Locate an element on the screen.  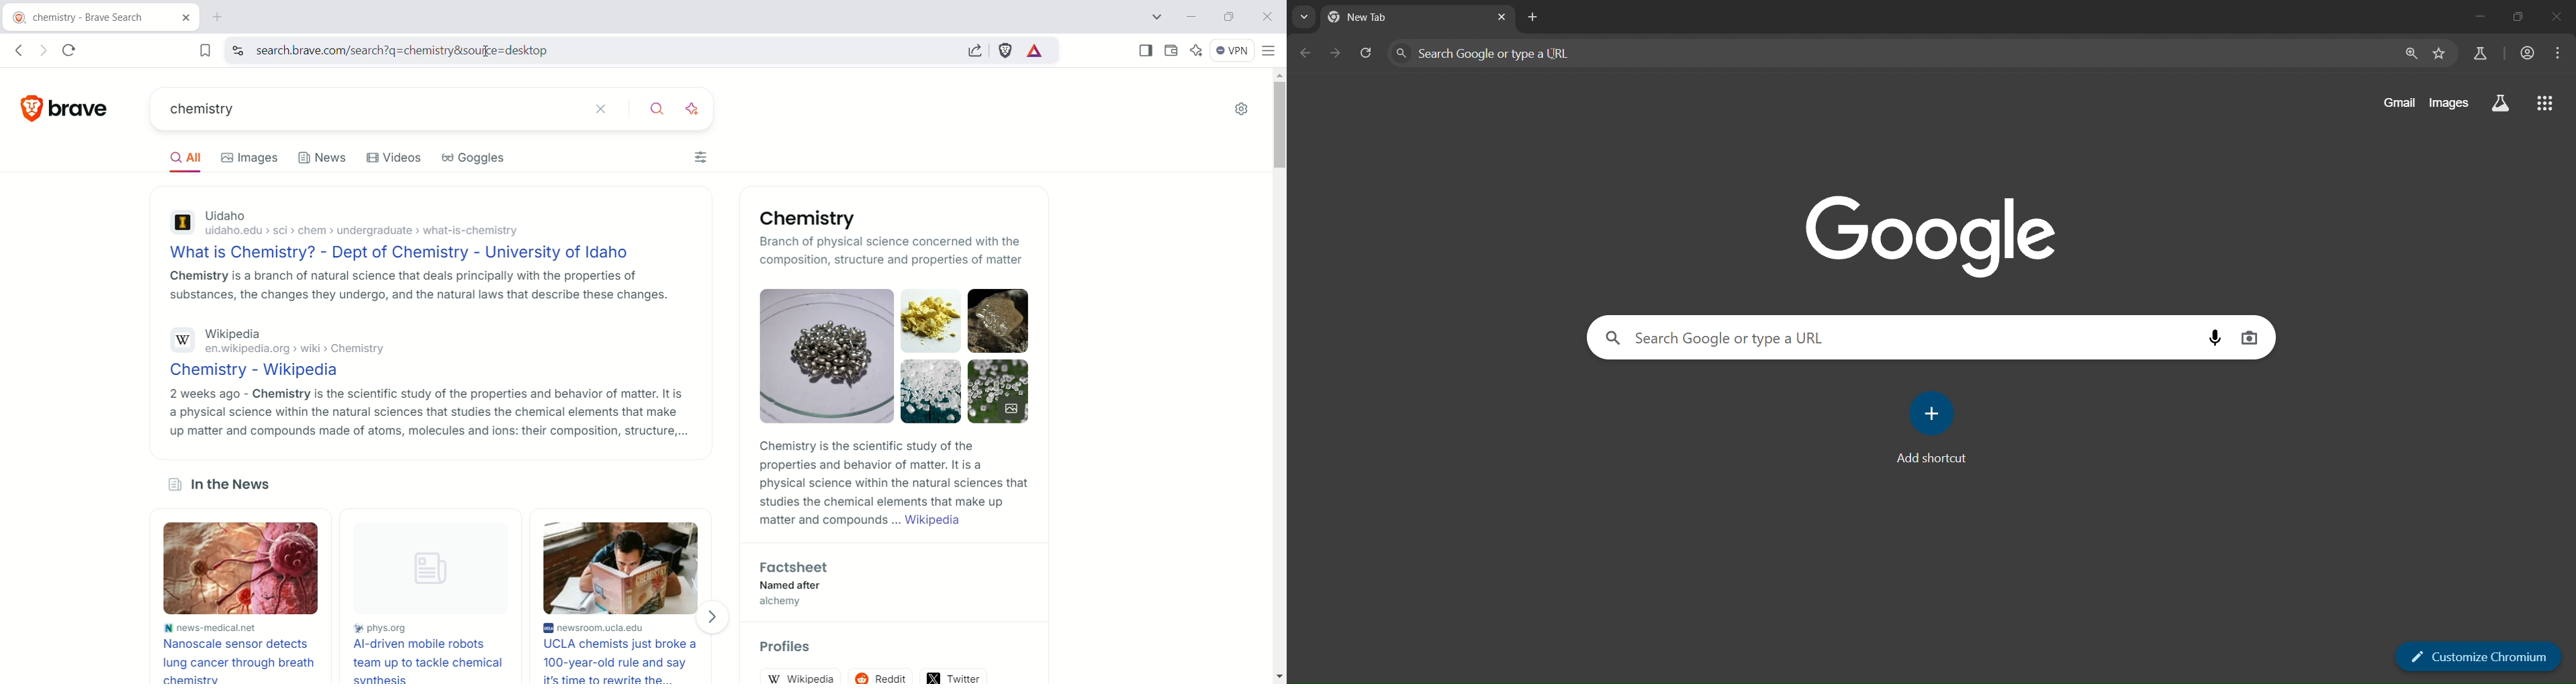
Search Google or type a URL is located at coordinates (1891, 52).